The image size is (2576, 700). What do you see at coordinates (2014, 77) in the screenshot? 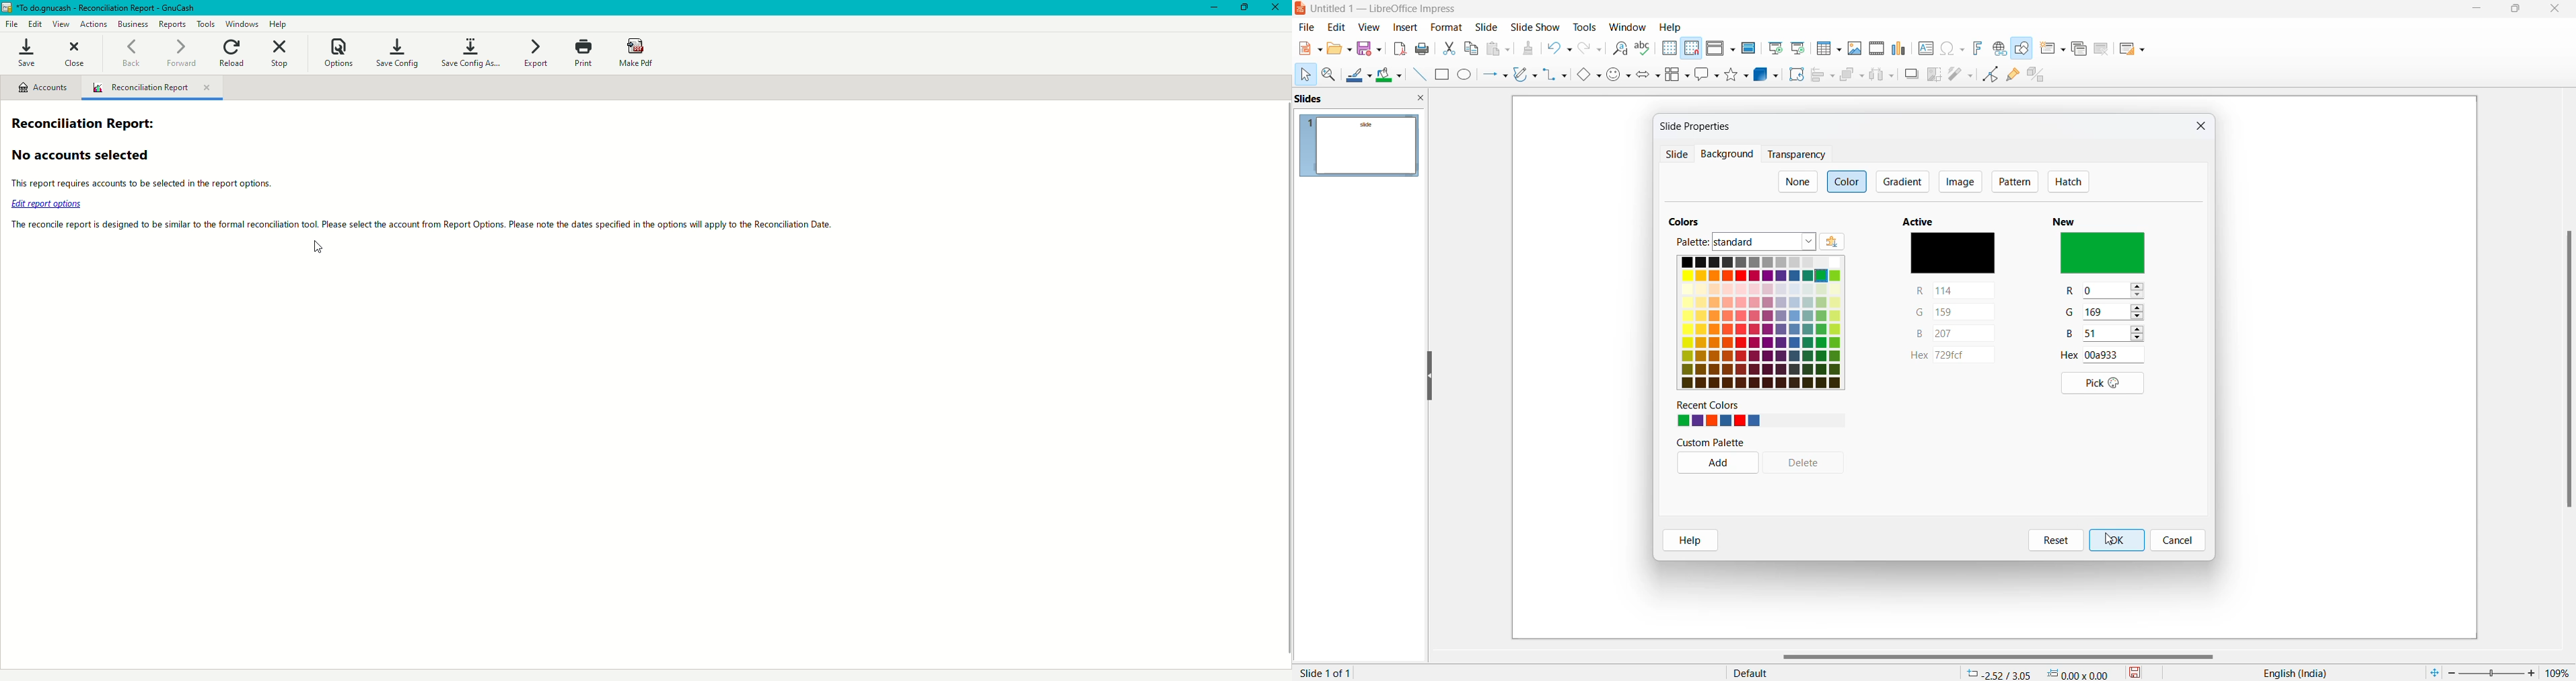
I see `show glue point function` at bounding box center [2014, 77].